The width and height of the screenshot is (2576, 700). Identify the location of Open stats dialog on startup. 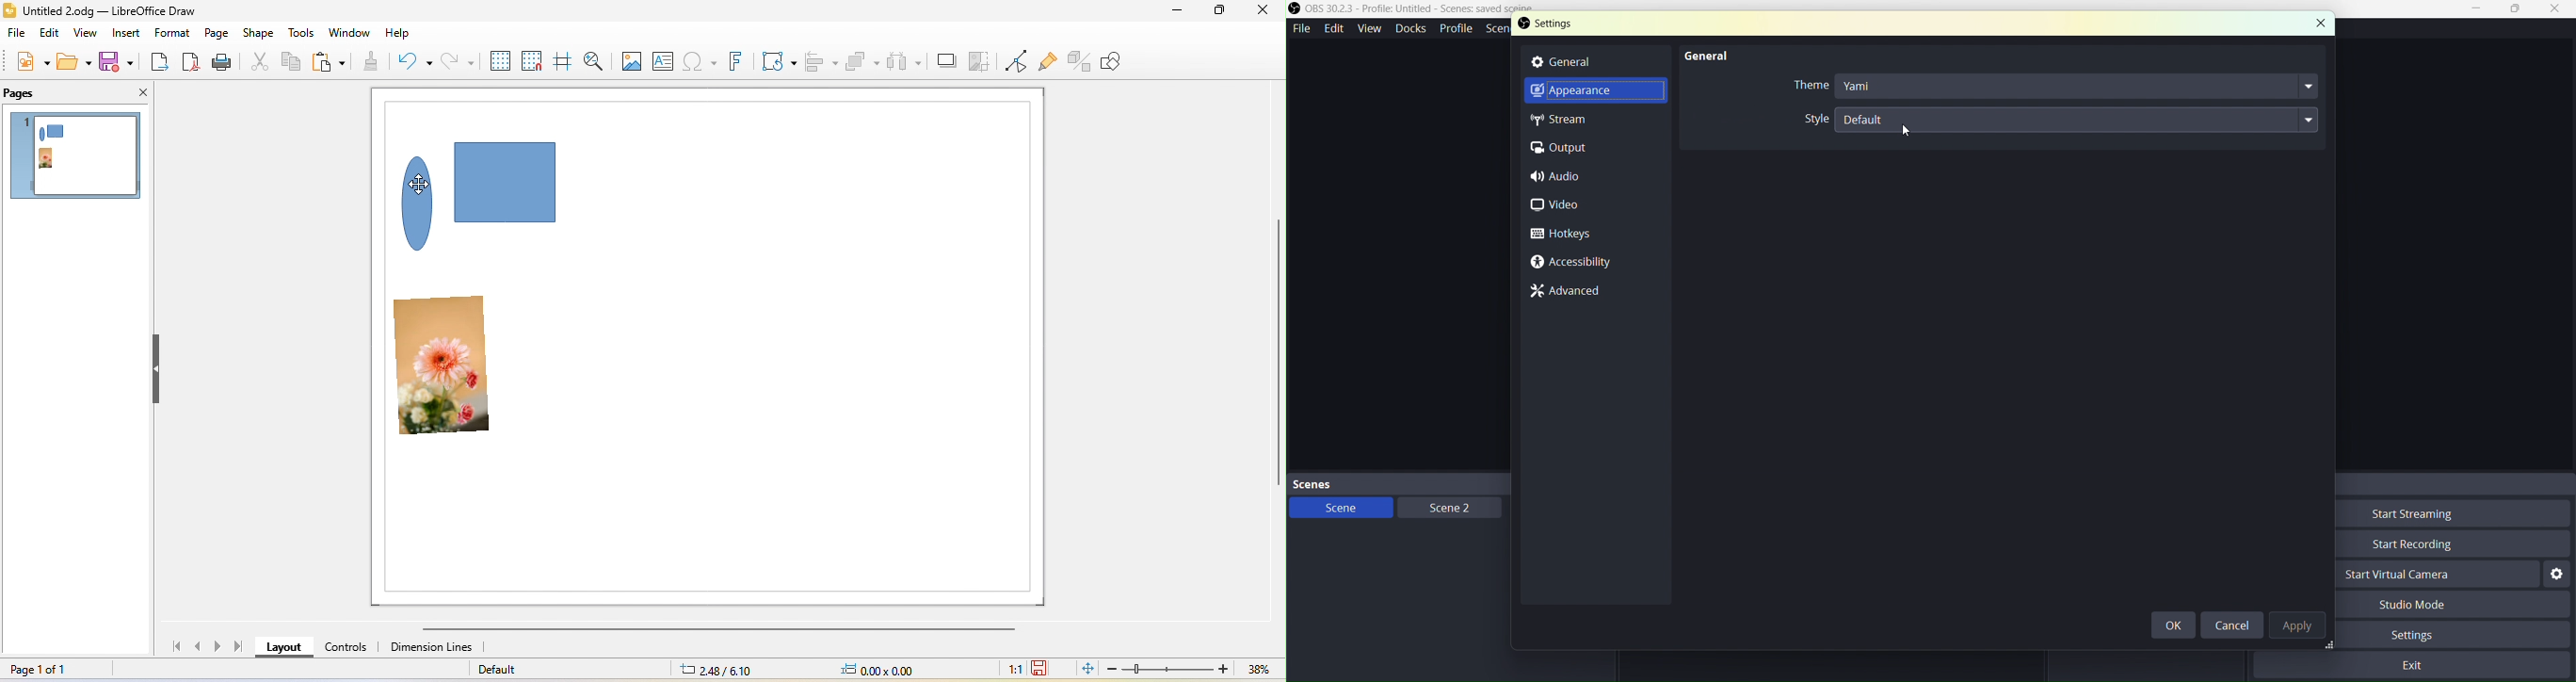
(2049, 118).